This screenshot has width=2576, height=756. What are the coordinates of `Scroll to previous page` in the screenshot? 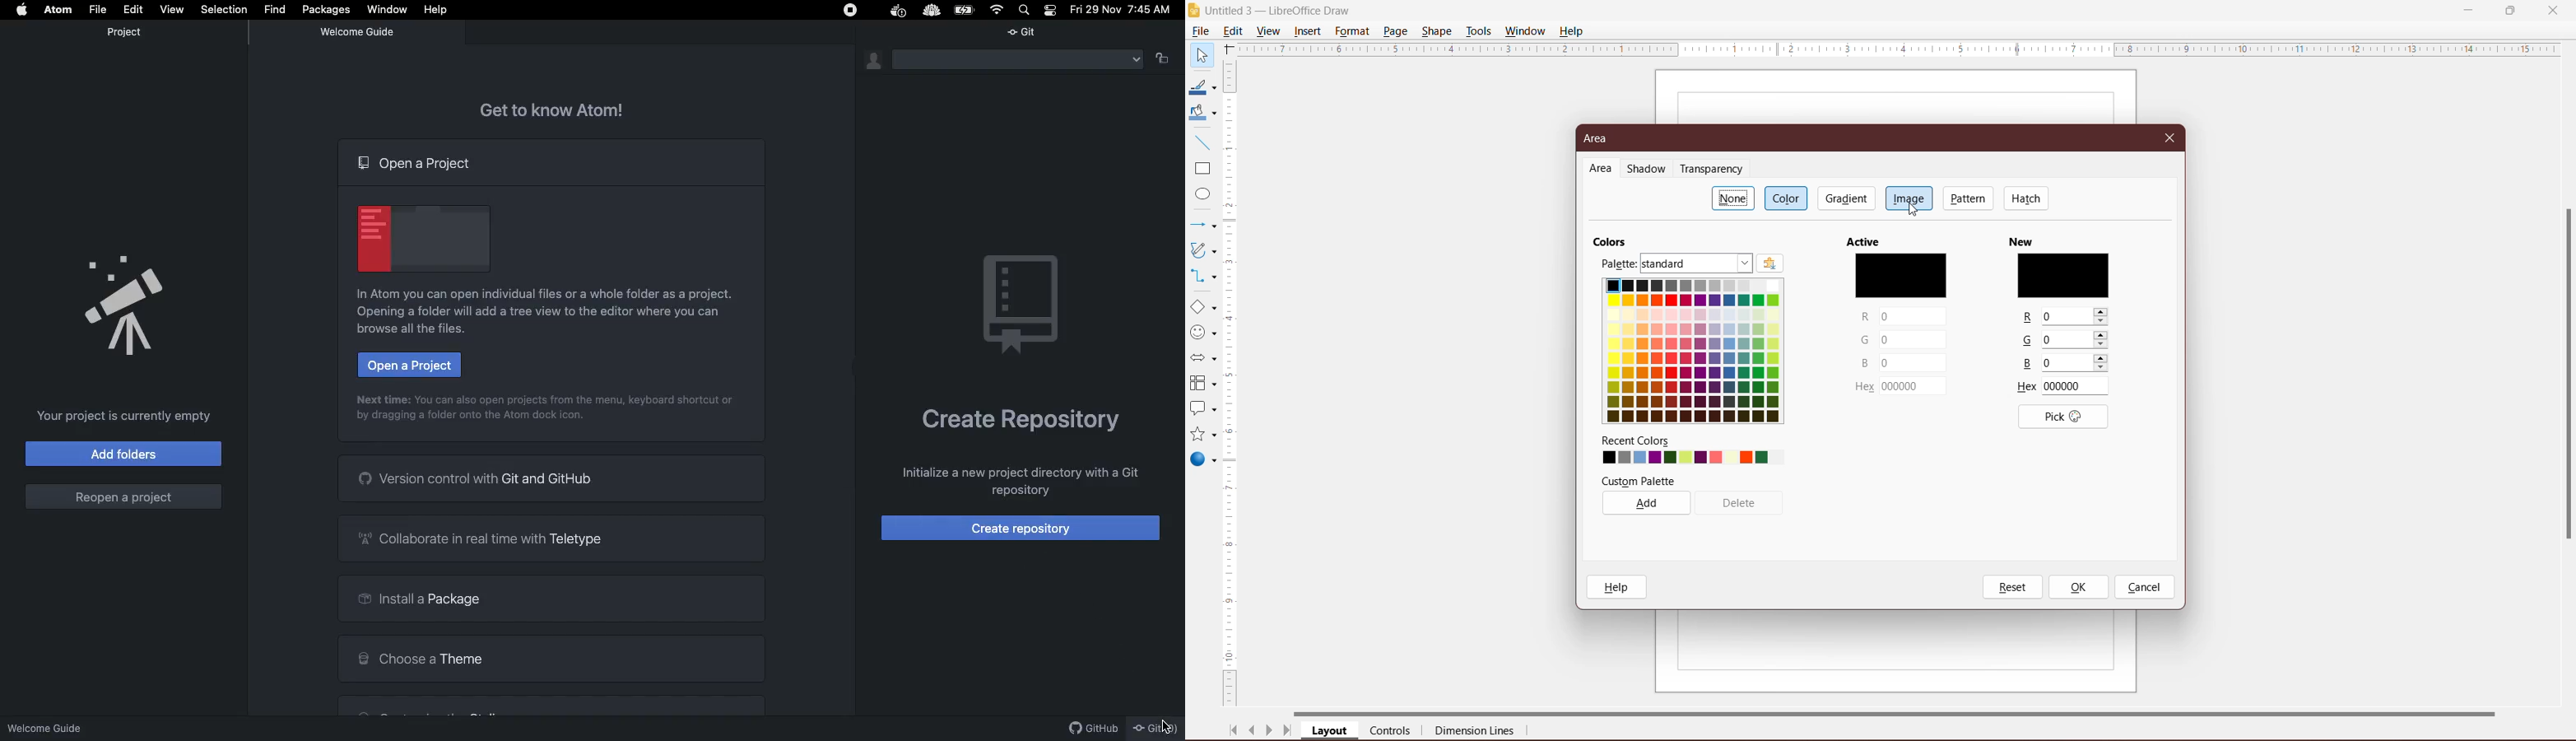 It's located at (1253, 732).